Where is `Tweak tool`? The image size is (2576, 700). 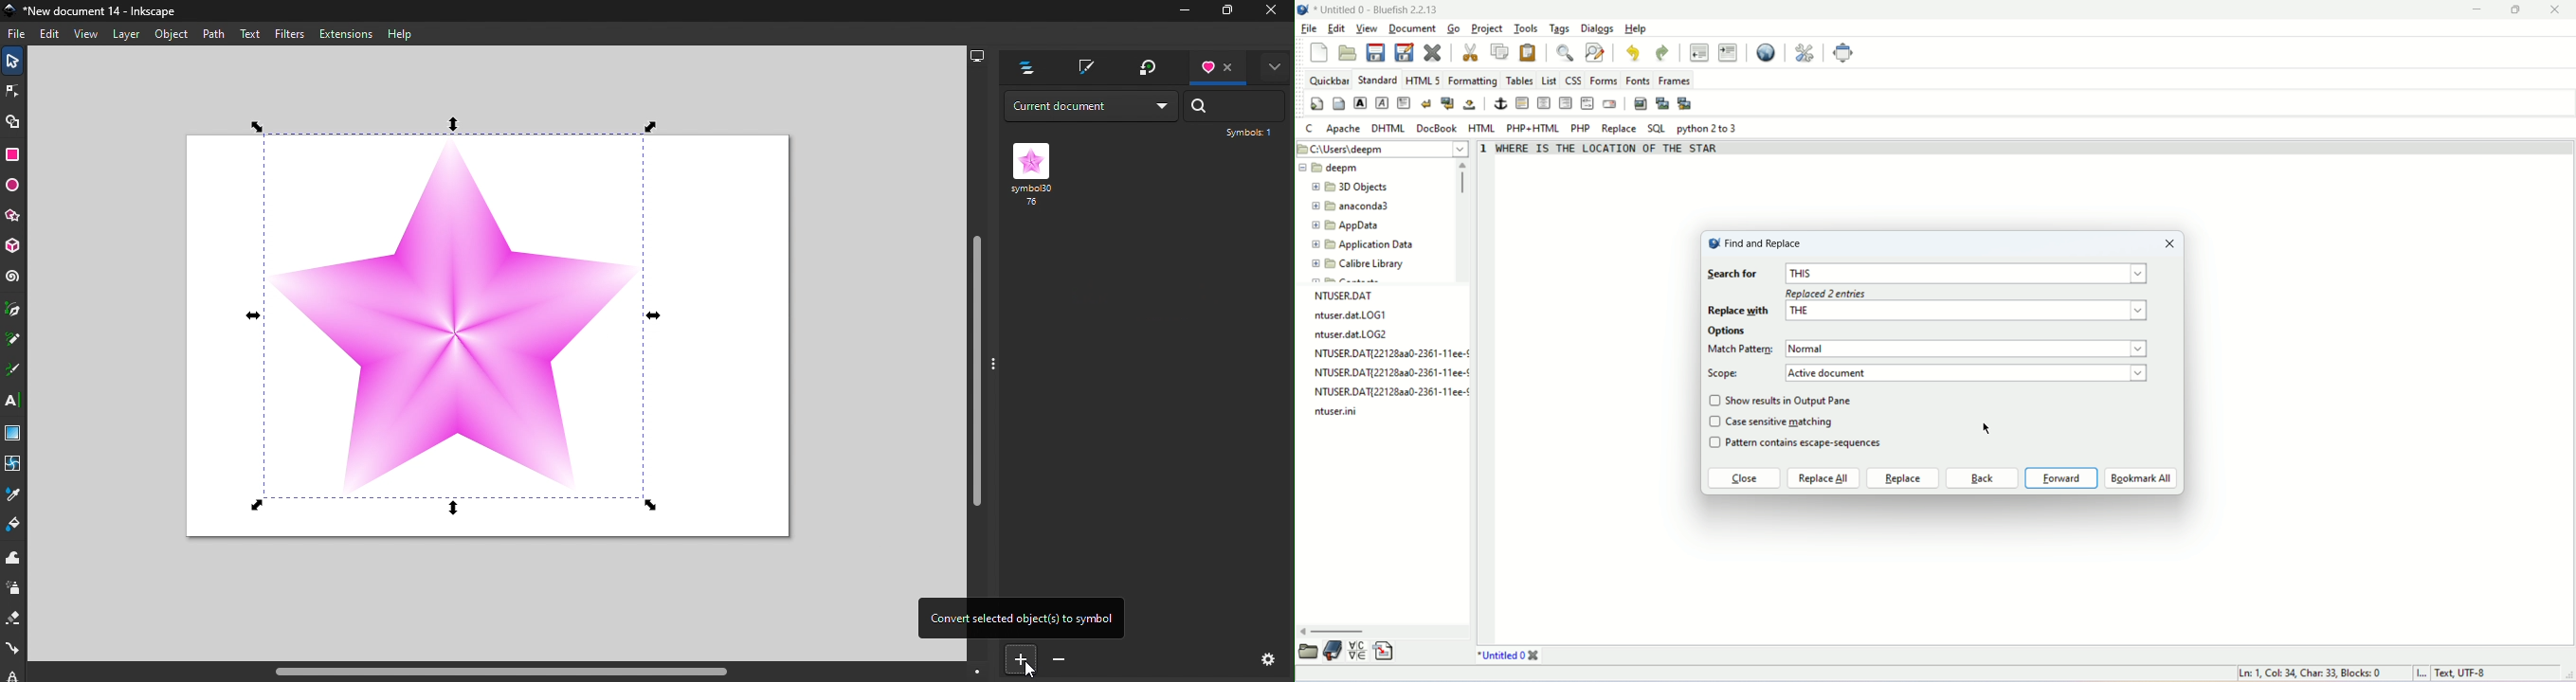
Tweak tool is located at coordinates (16, 556).